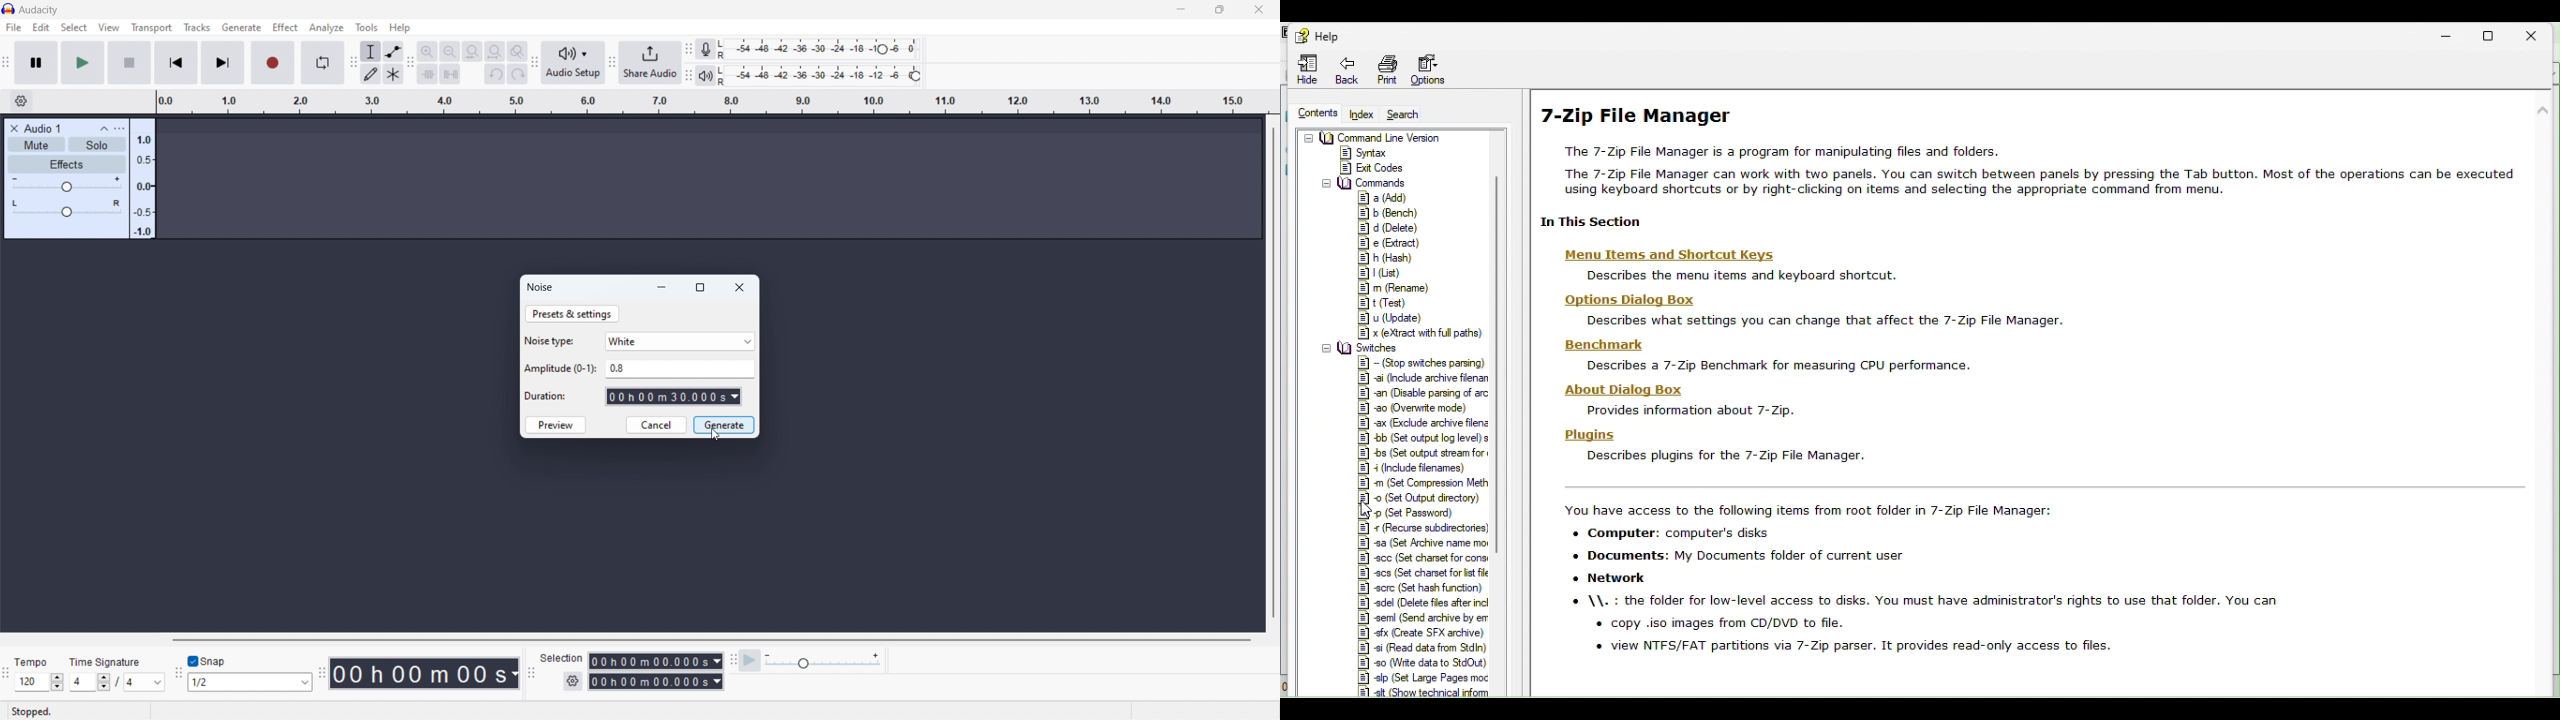  I want to click on Rename, so click(1395, 290).